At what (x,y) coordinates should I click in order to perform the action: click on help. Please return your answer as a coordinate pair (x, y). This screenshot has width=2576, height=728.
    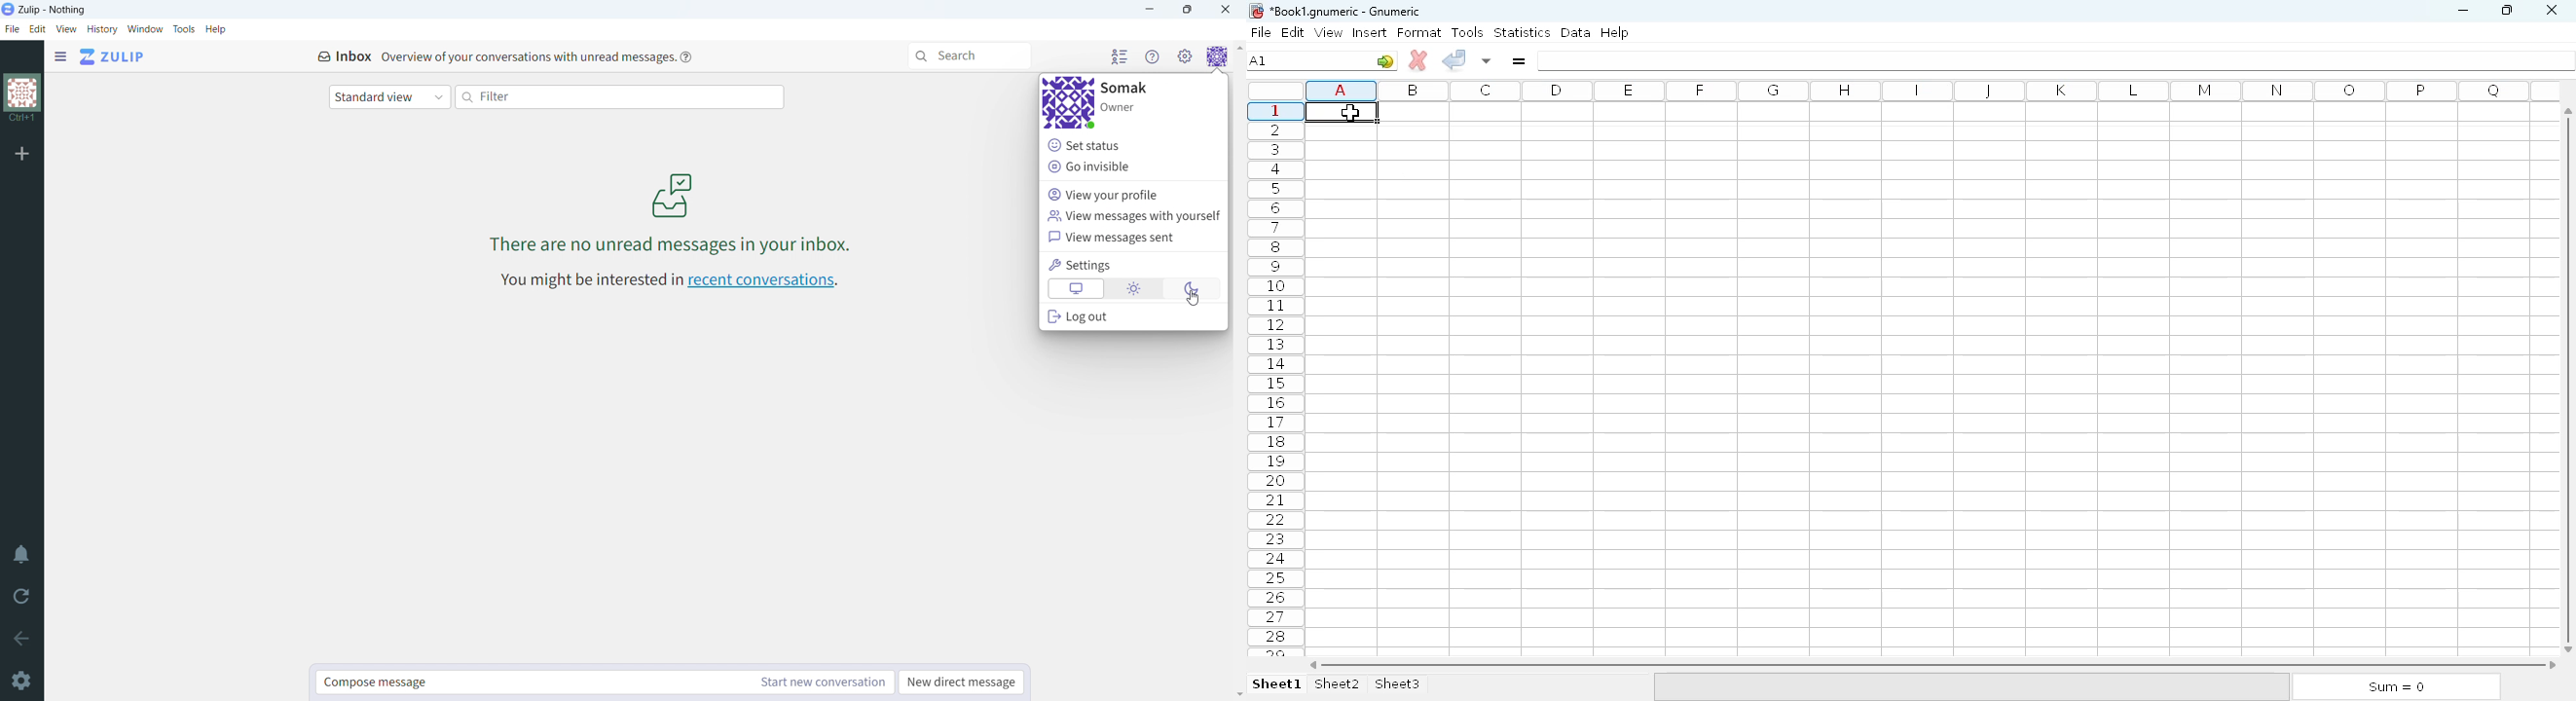
    Looking at the image, I should click on (685, 58).